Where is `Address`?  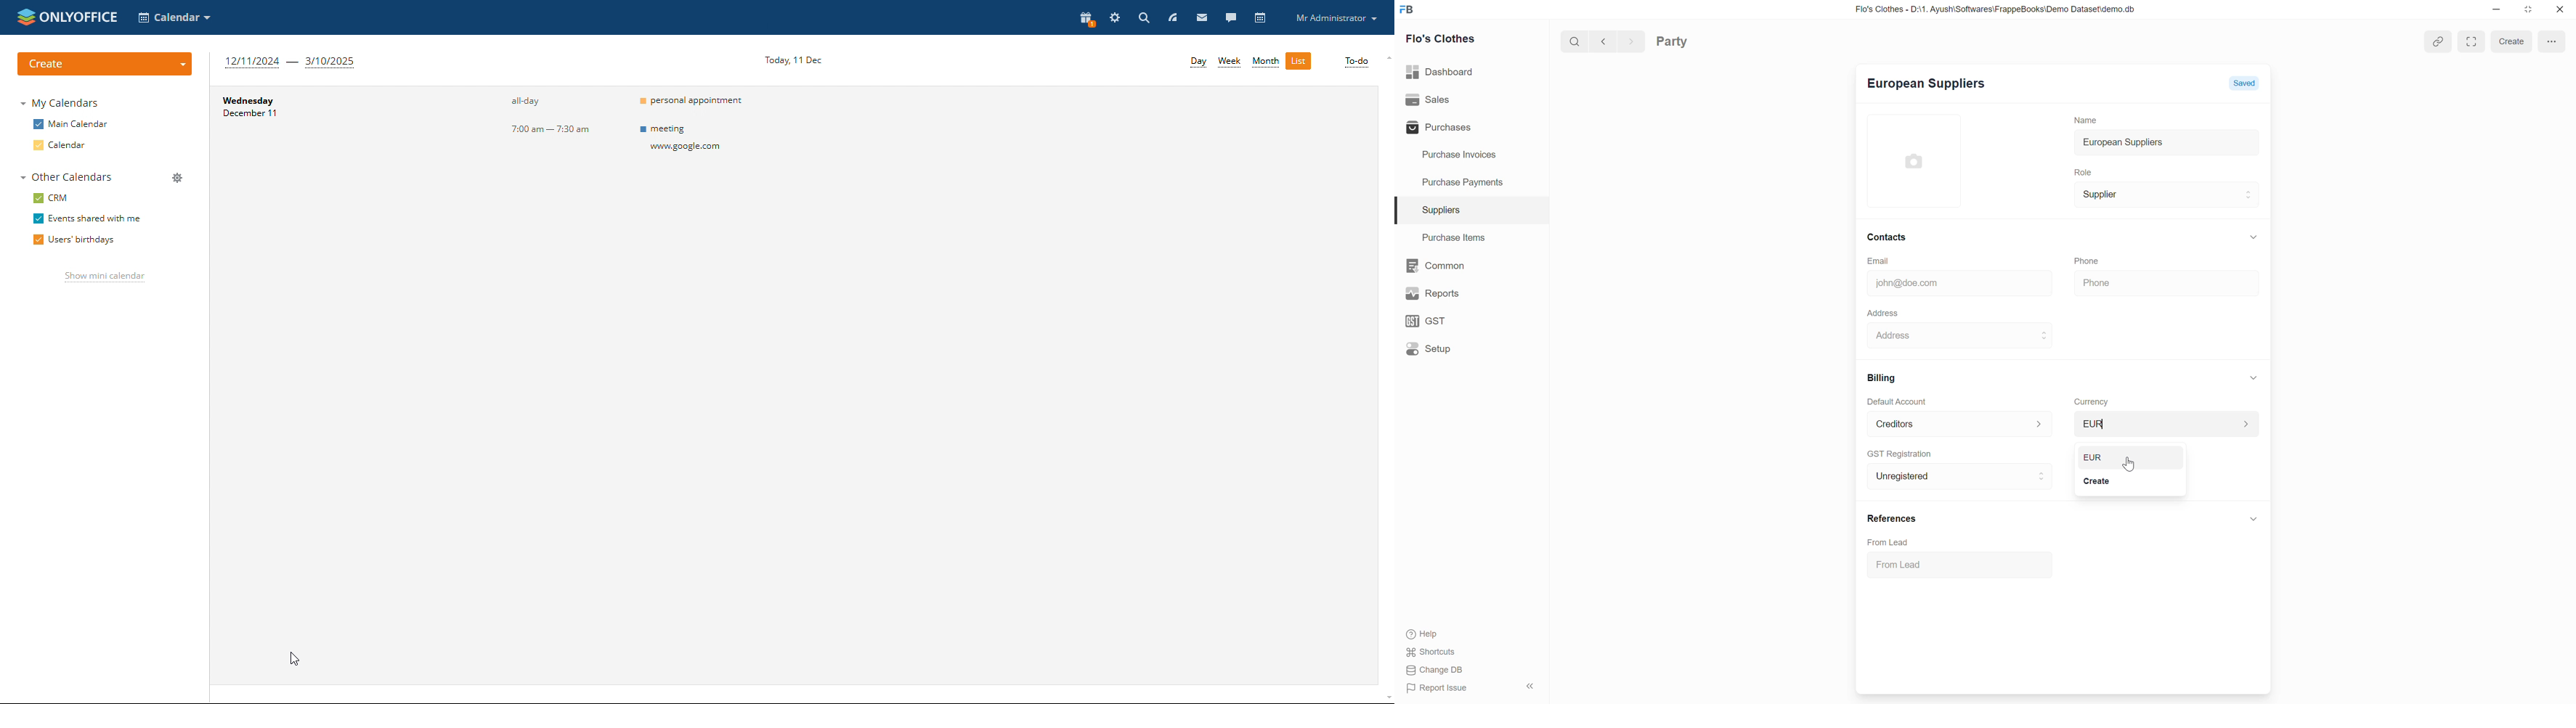
Address is located at coordinates (1879, 311).